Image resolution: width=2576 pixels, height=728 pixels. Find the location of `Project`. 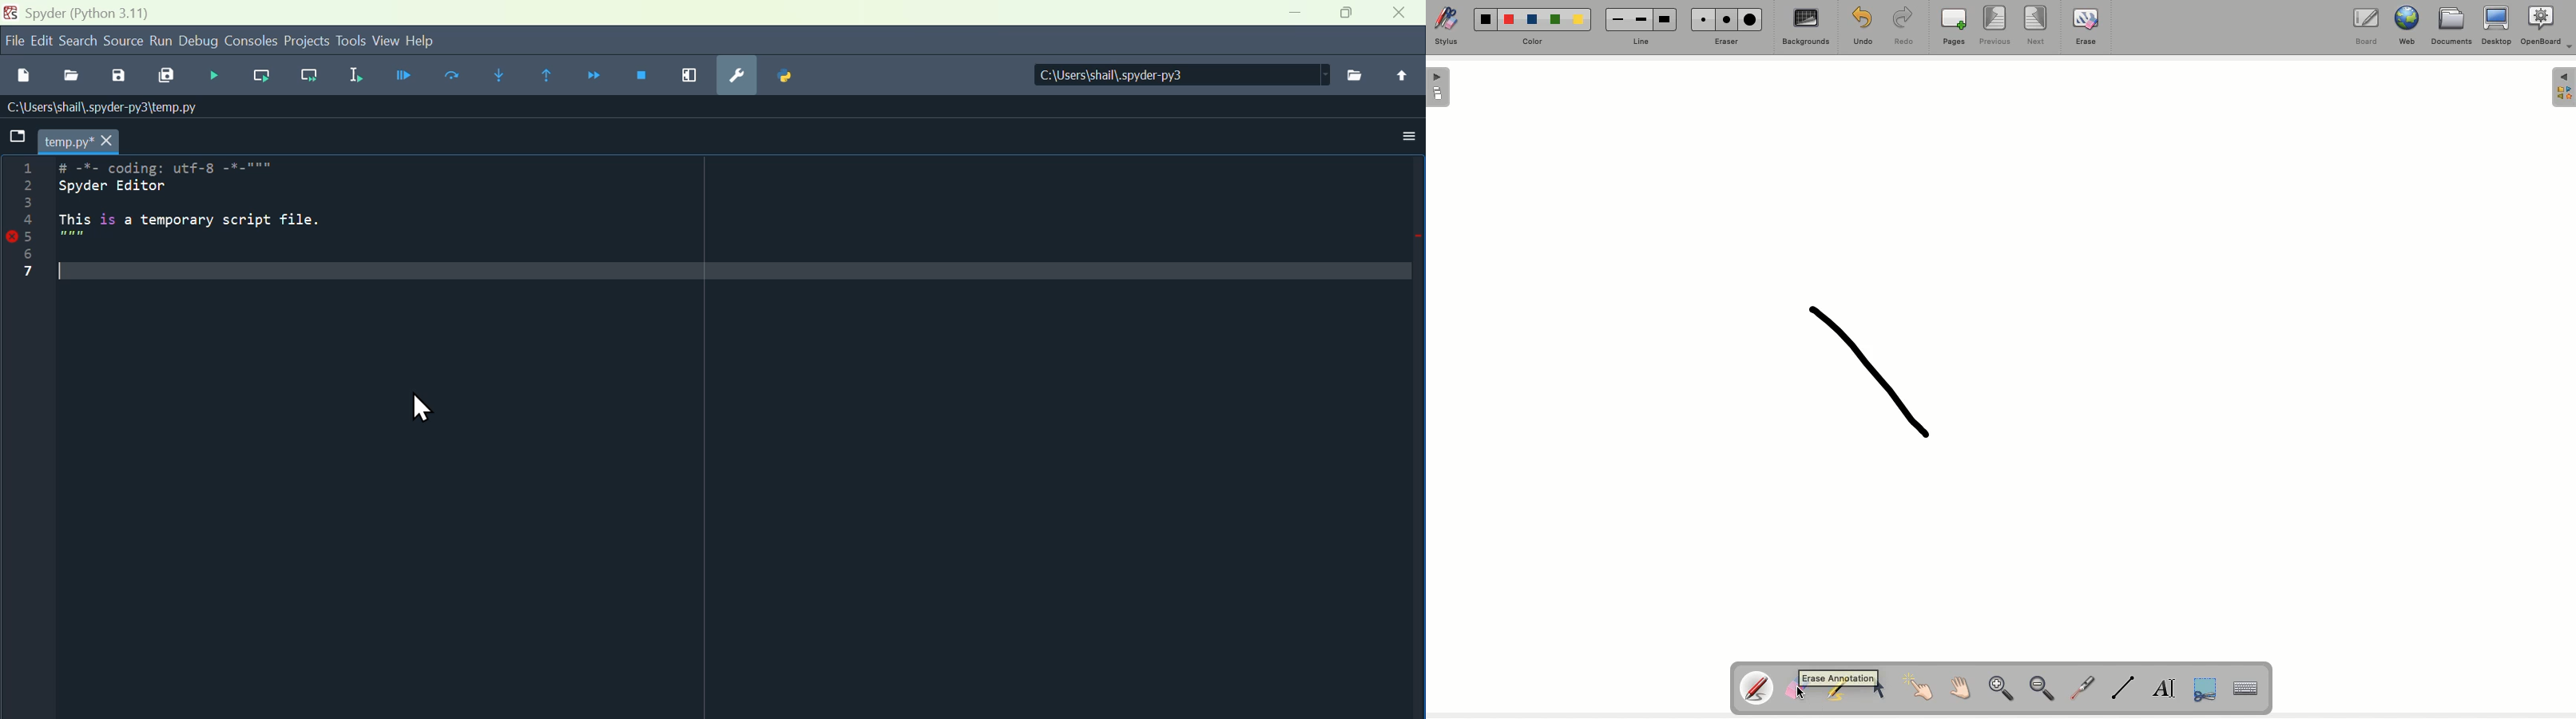

Project is located at coordinates (307, 41).